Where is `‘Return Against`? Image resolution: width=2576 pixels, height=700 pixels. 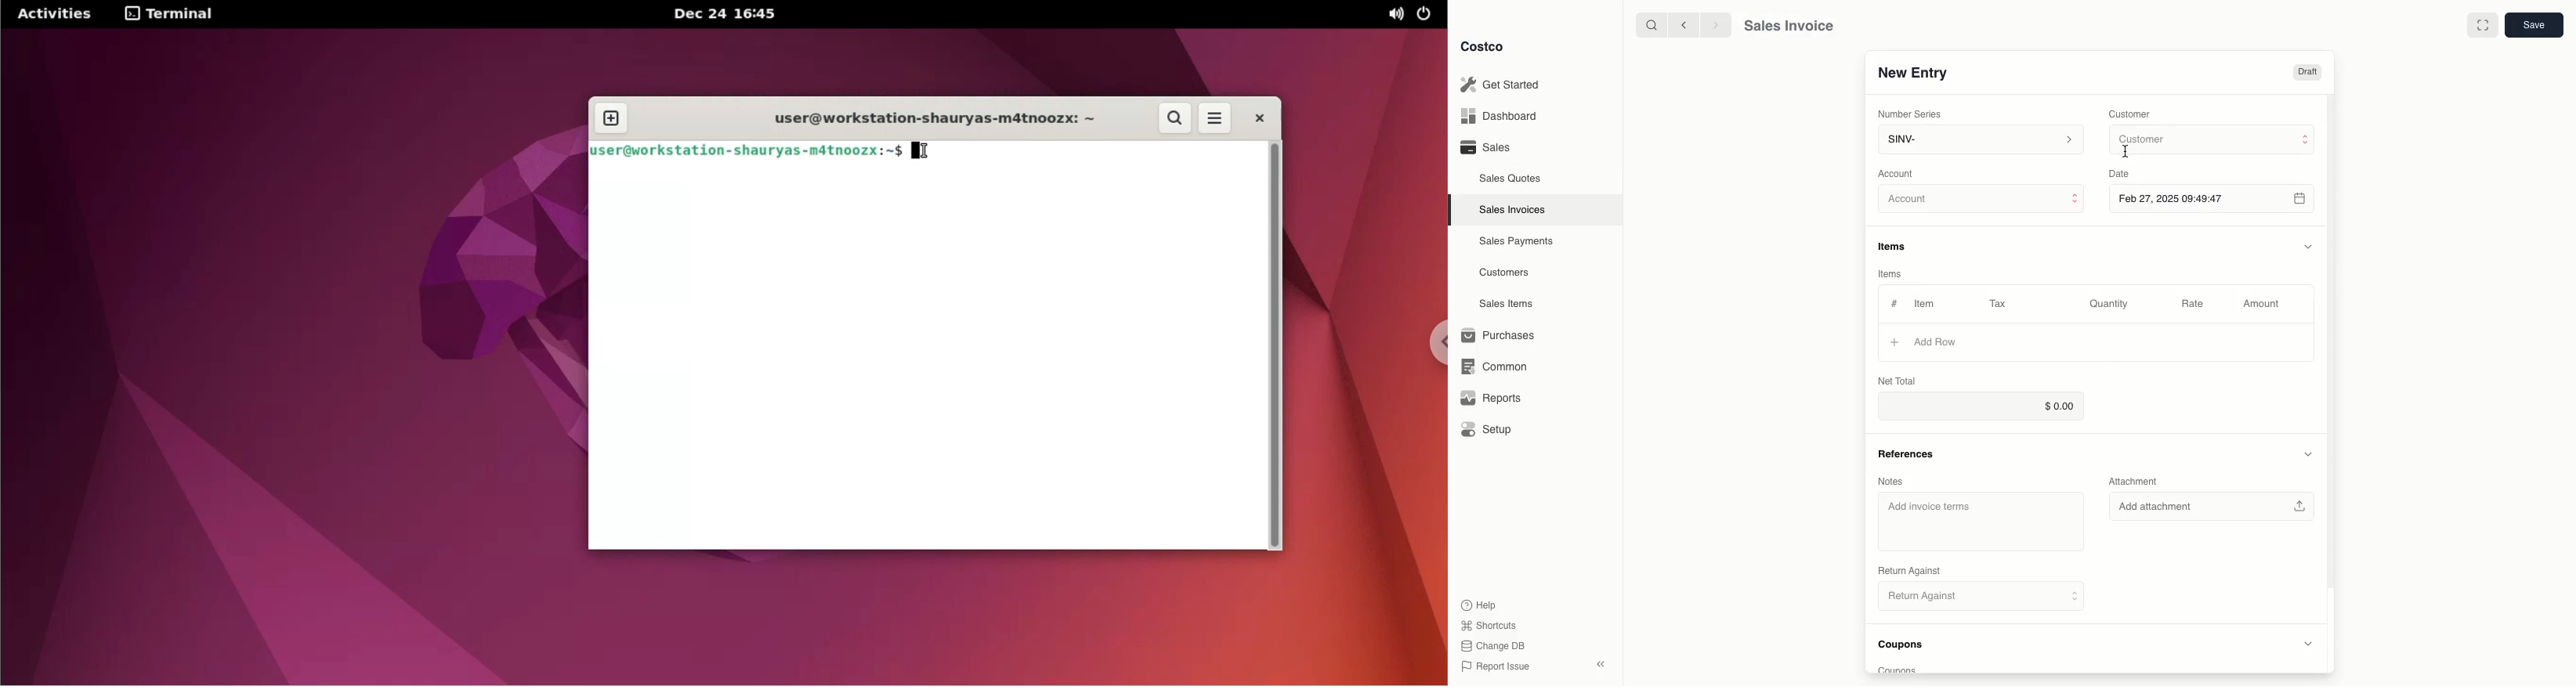 ‘Return Against is located at coordinates (1908, 571).